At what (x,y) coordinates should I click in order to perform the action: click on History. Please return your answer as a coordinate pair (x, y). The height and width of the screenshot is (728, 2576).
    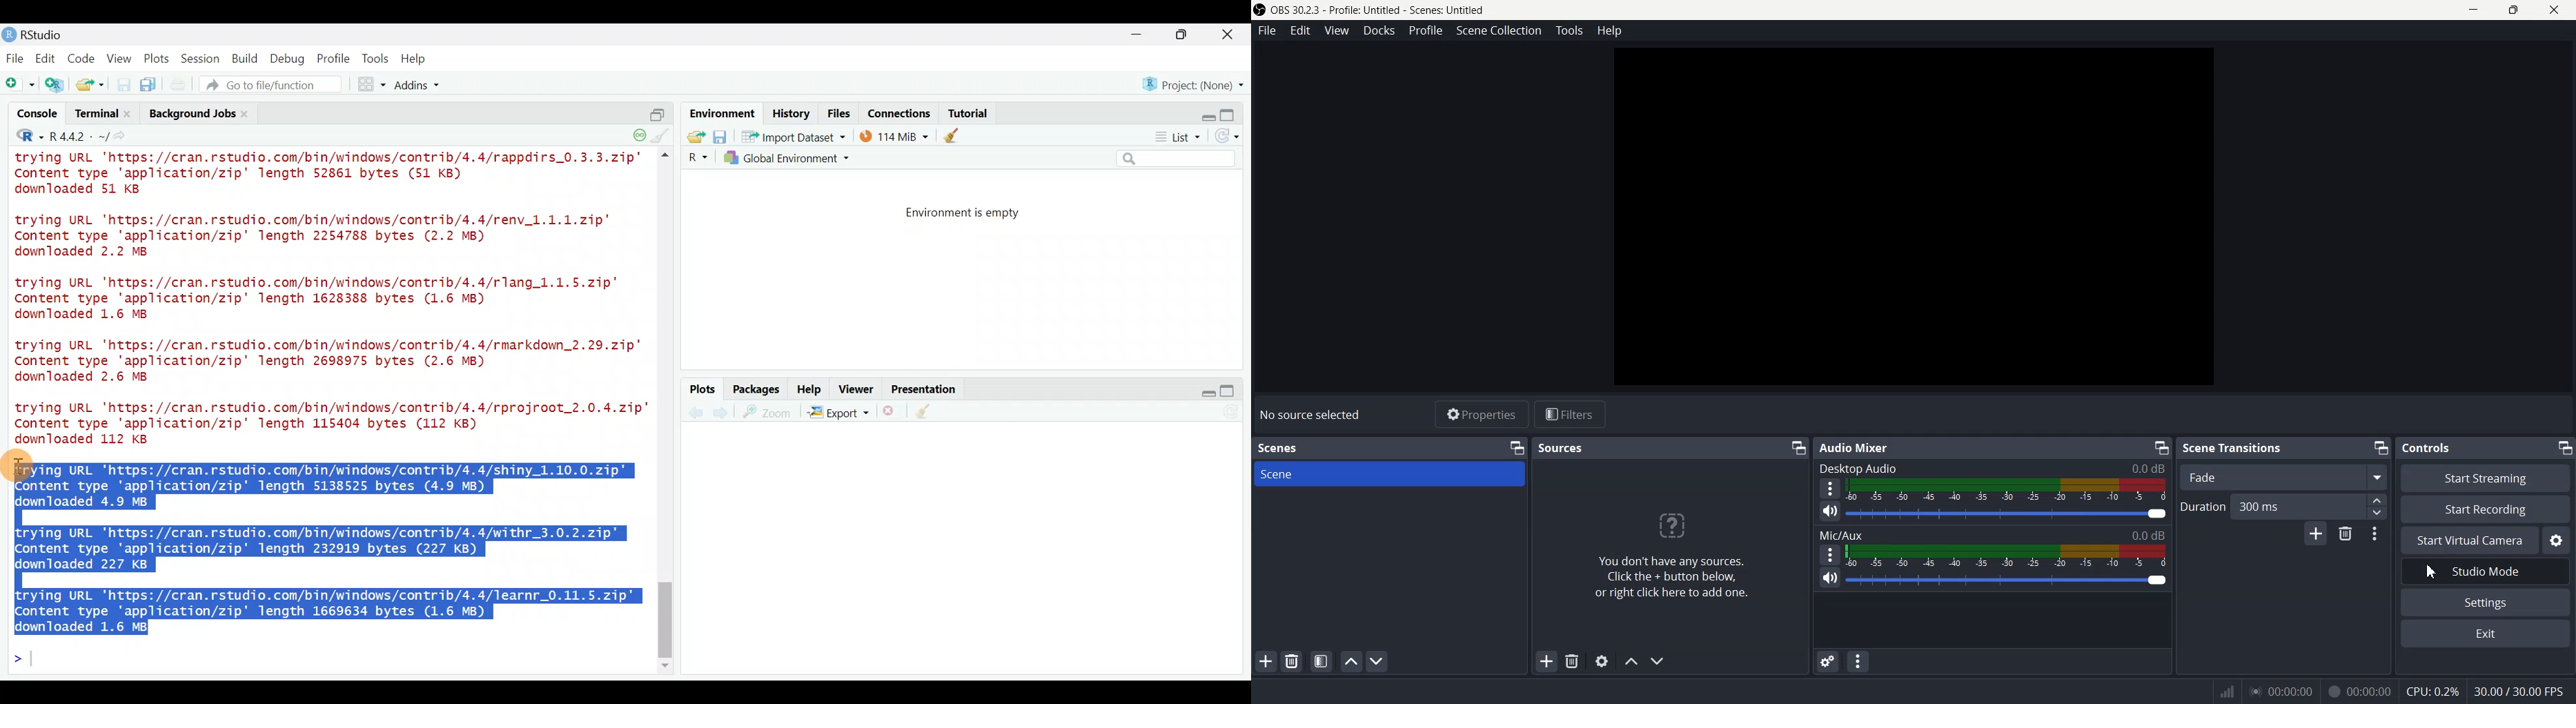
    Looking at the image, I should click on (791, 113).